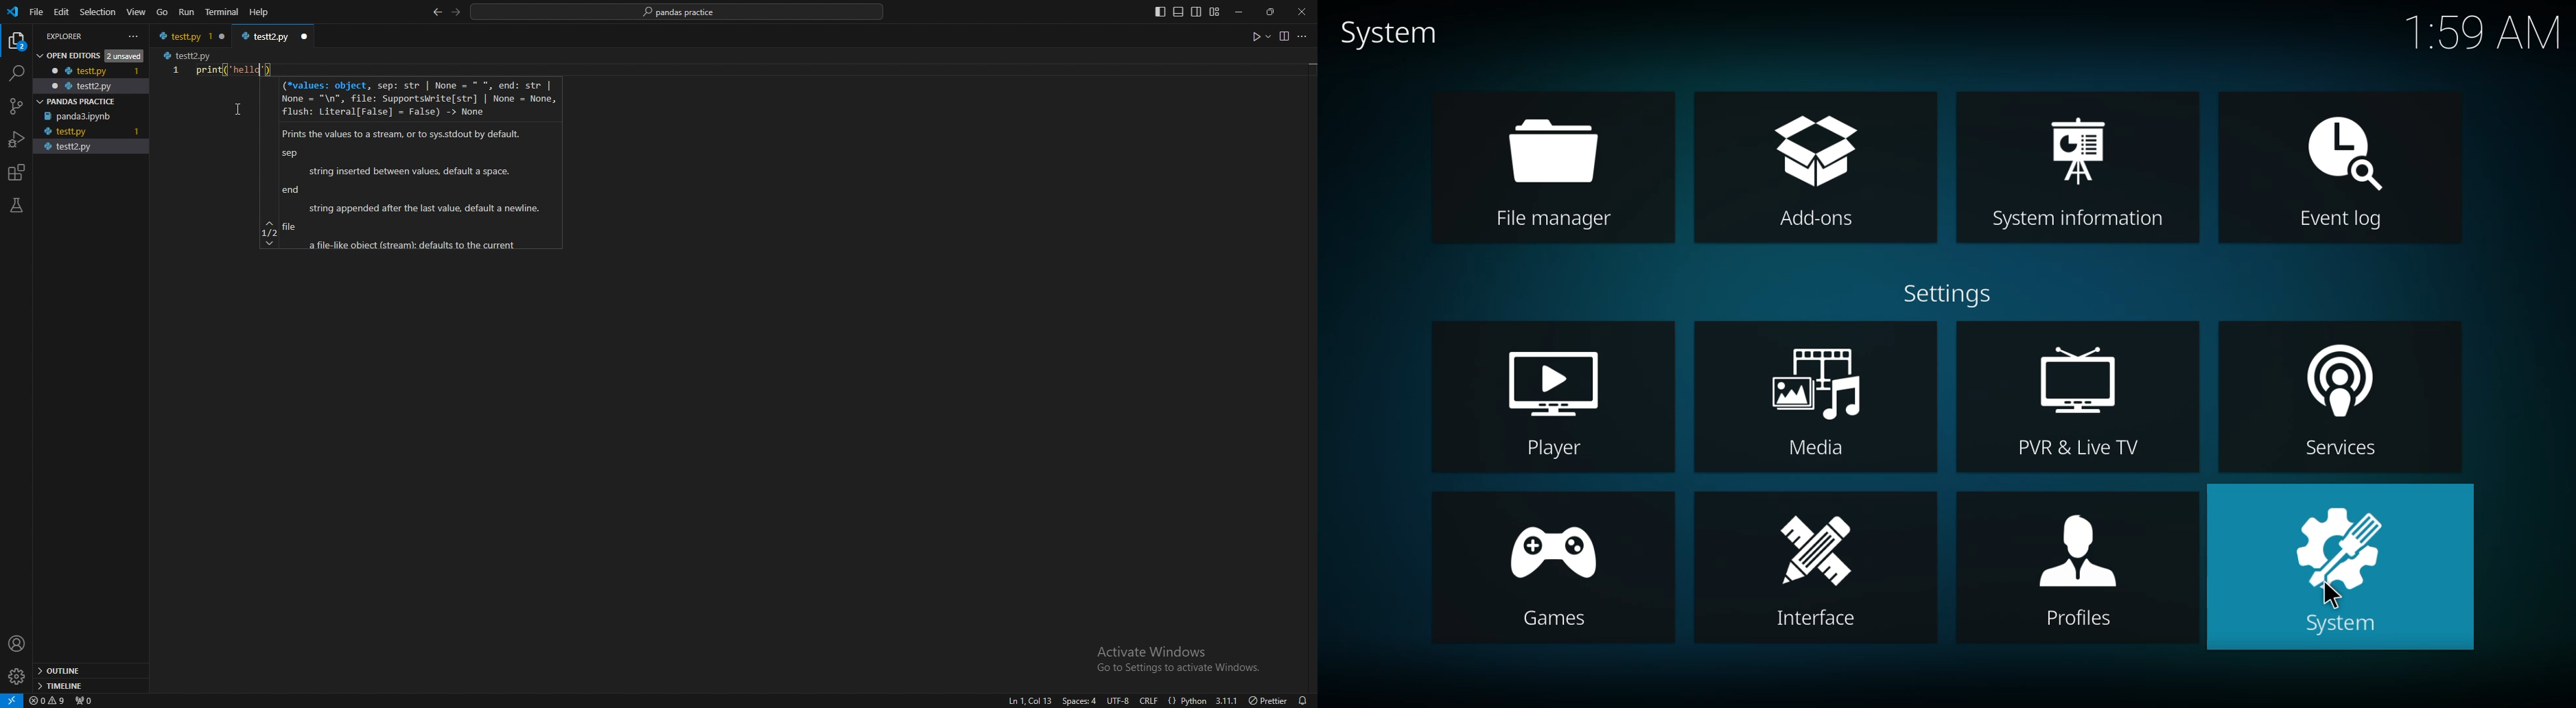  I want to click on file, so click(37, 12).